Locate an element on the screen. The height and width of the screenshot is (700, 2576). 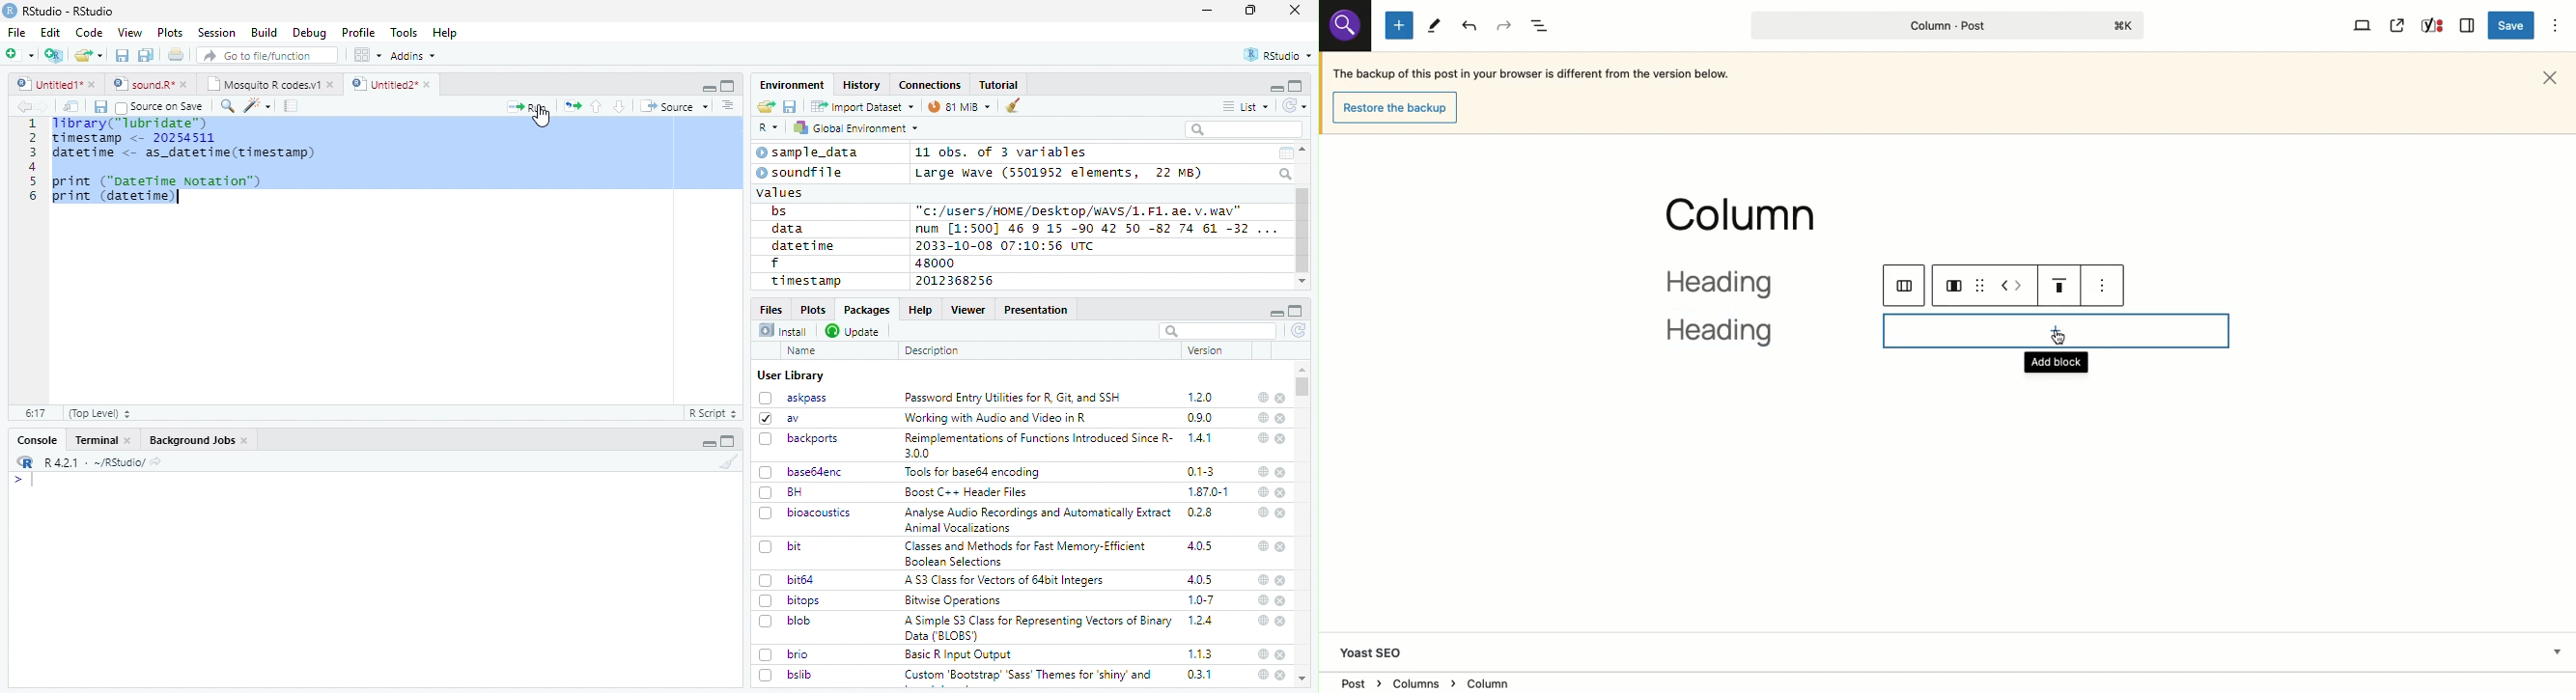
timestamp is located at coordinates (805, 280).